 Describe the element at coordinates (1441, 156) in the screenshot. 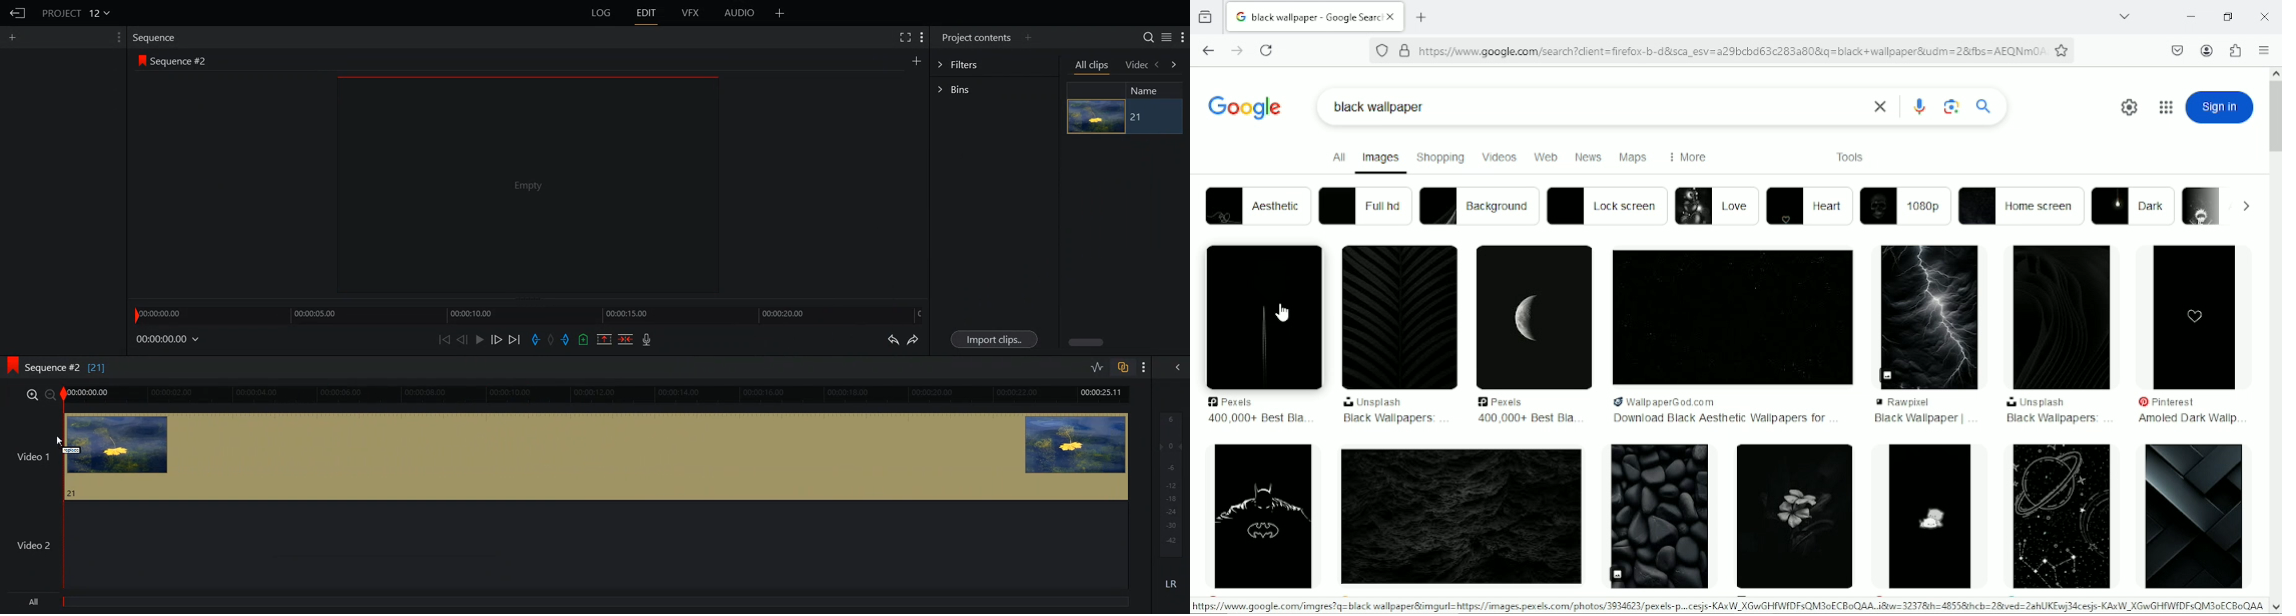

I see `shopping` at that location.